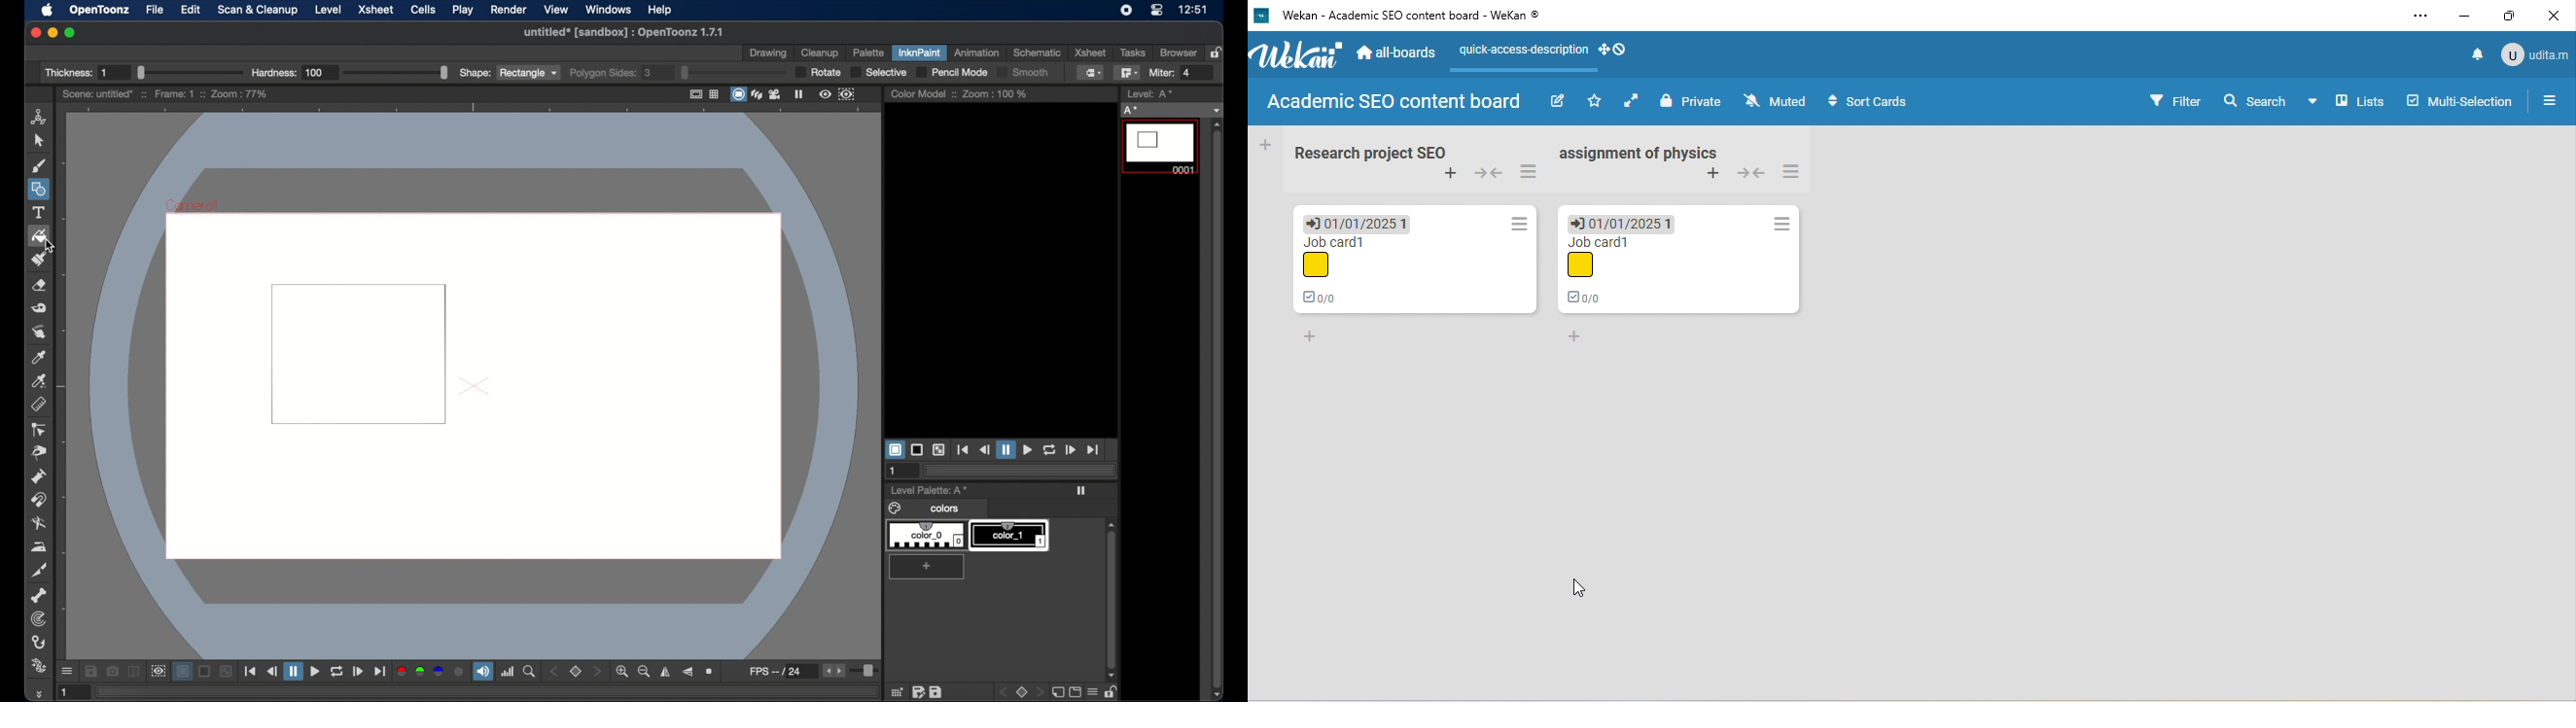 This screenshot has width=2576, height=728. Describe the element at coordinates (557, 10) in the screenshot. I see `view` at that location.